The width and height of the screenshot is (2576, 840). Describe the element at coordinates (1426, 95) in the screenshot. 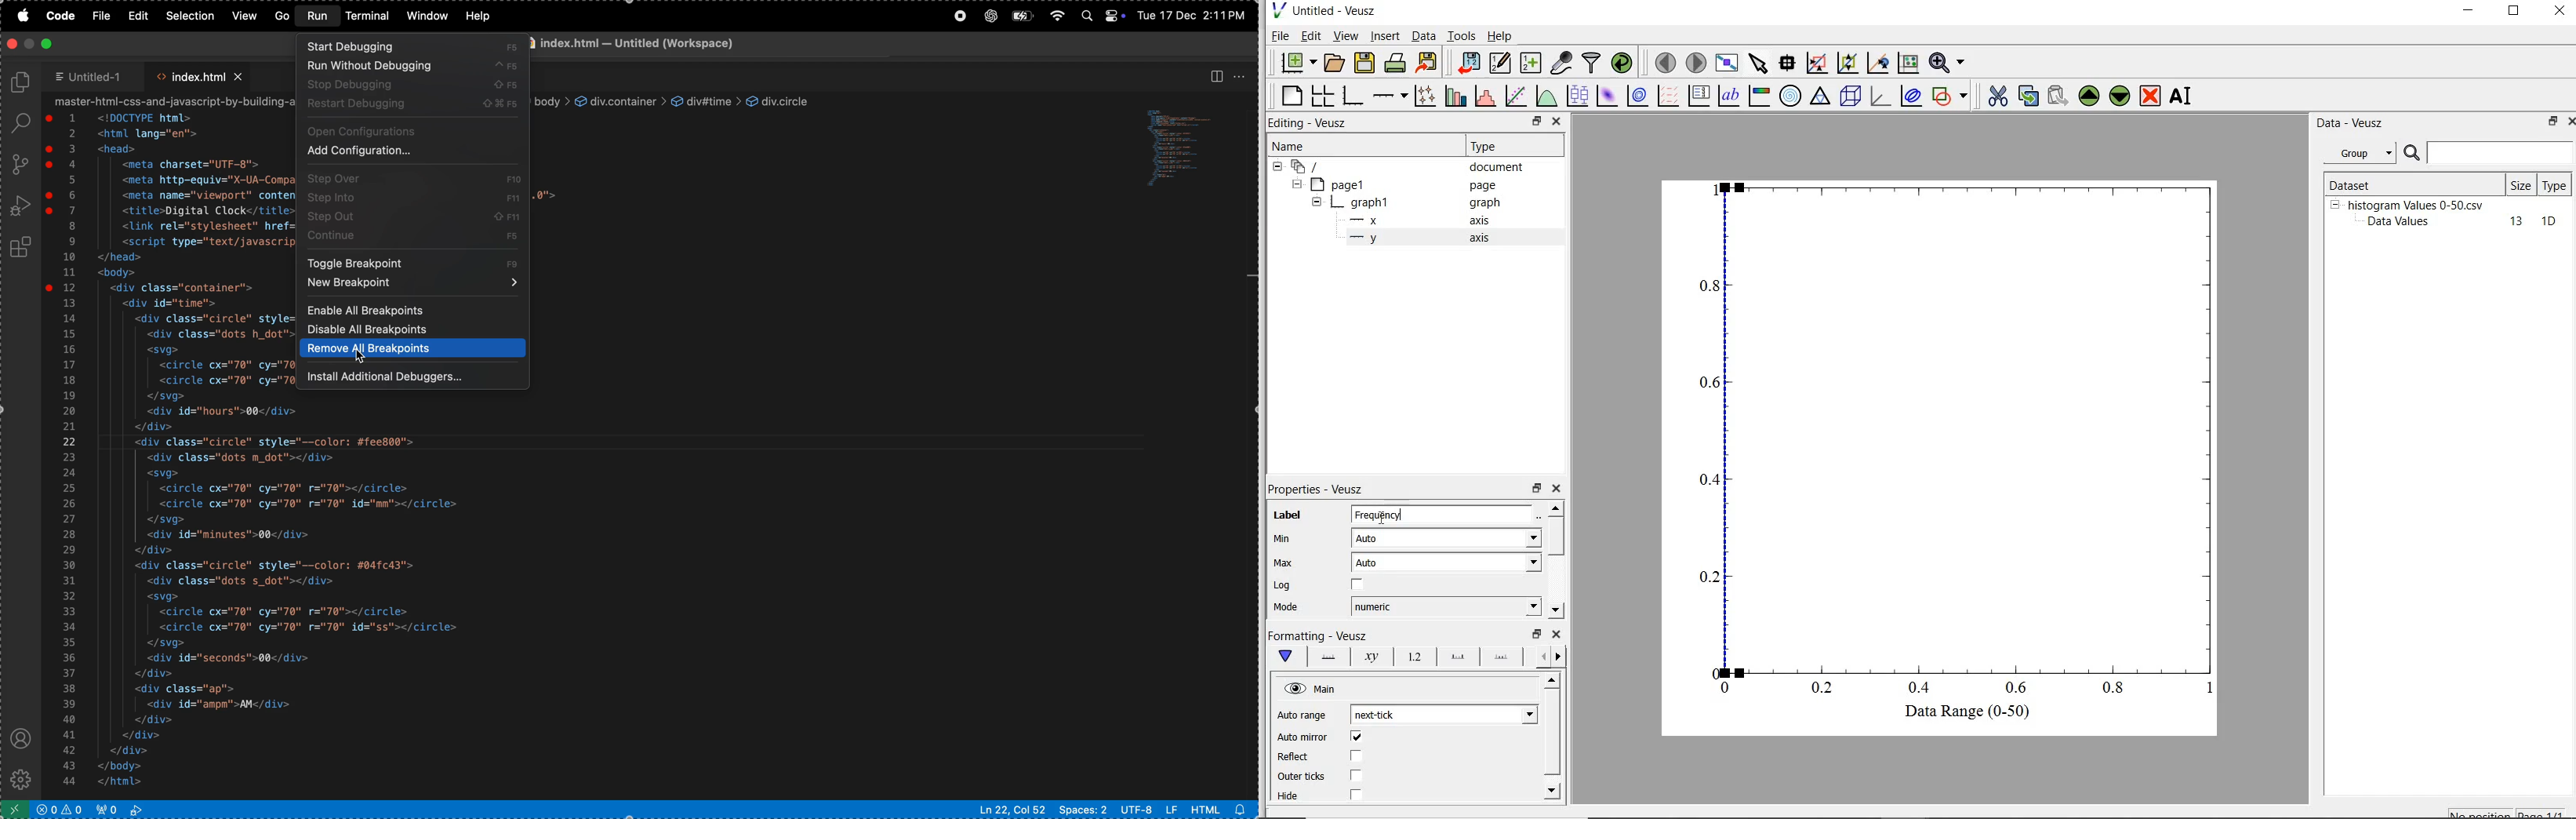

I see `plot points with line and error bars` at that location.